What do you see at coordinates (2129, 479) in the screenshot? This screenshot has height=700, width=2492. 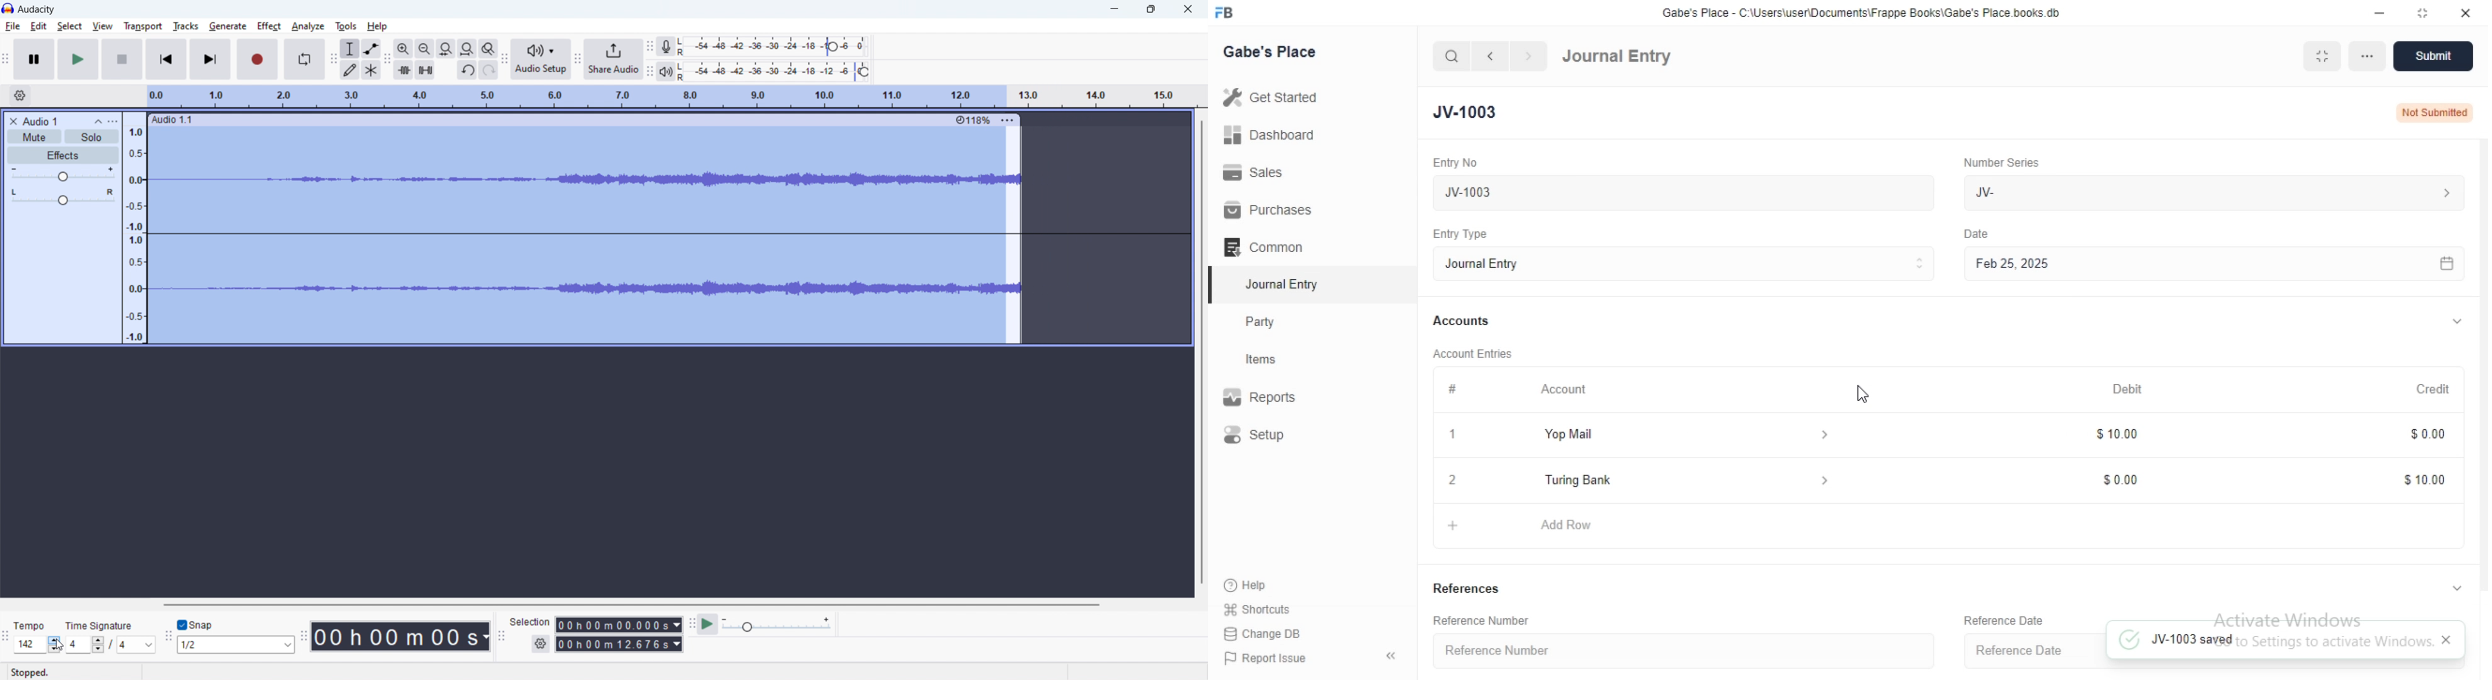 I see `$0.00` at bounding box center [2129, 479].